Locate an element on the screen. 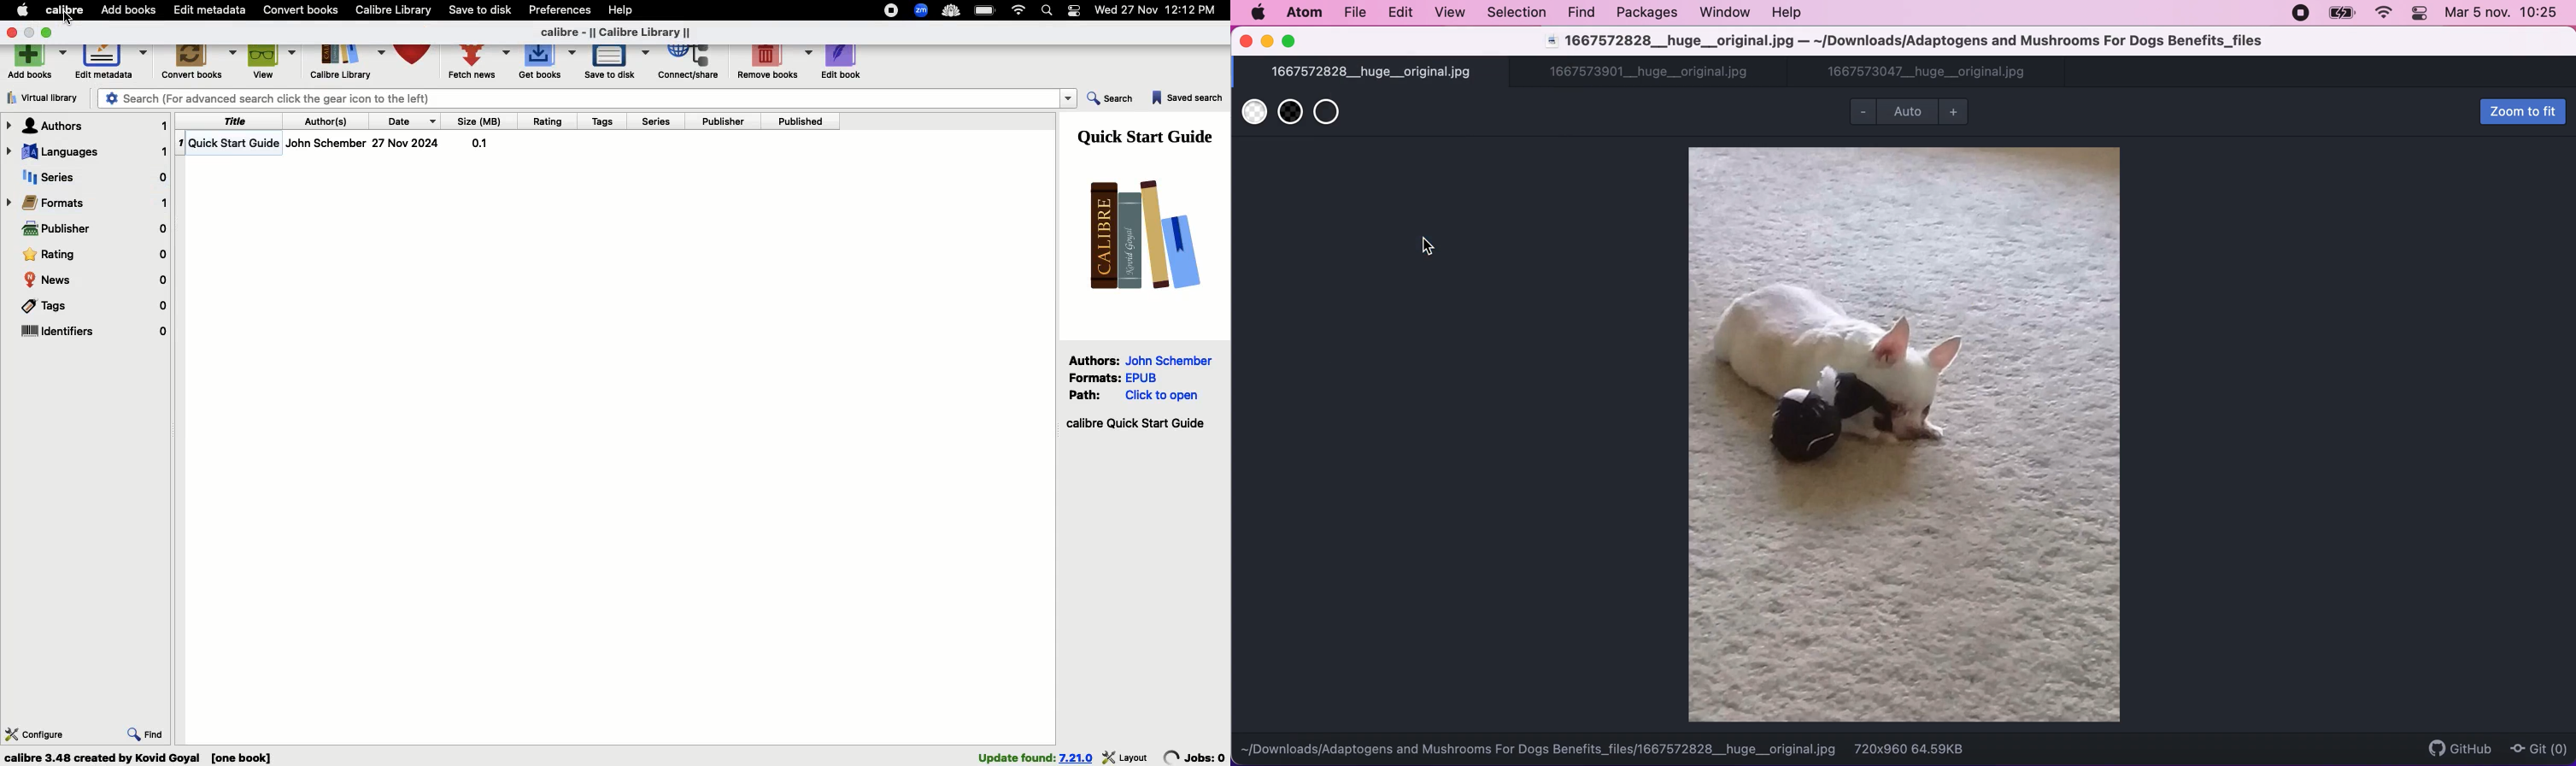 The image size is (2576, 784). cursor is located at coordinates (68, 21).